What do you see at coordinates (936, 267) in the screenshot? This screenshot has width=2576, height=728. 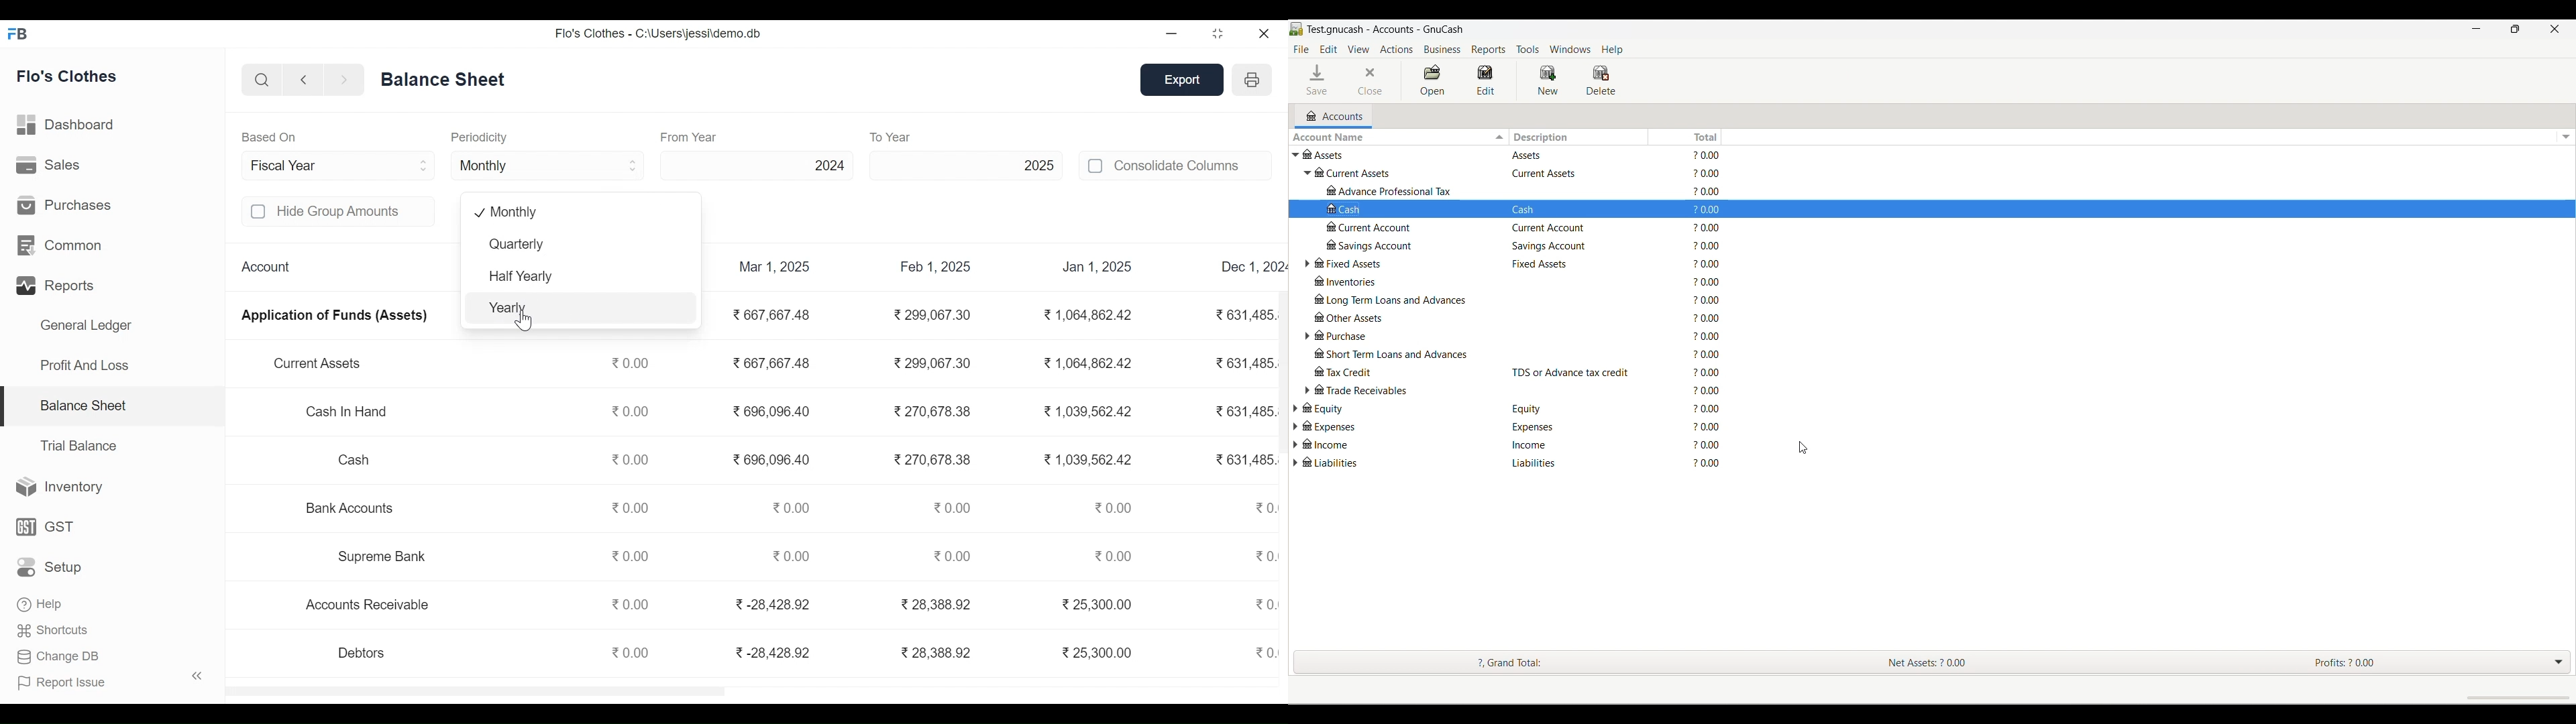 I see `Feb 1, 2025` at bounding box center [936, 267].